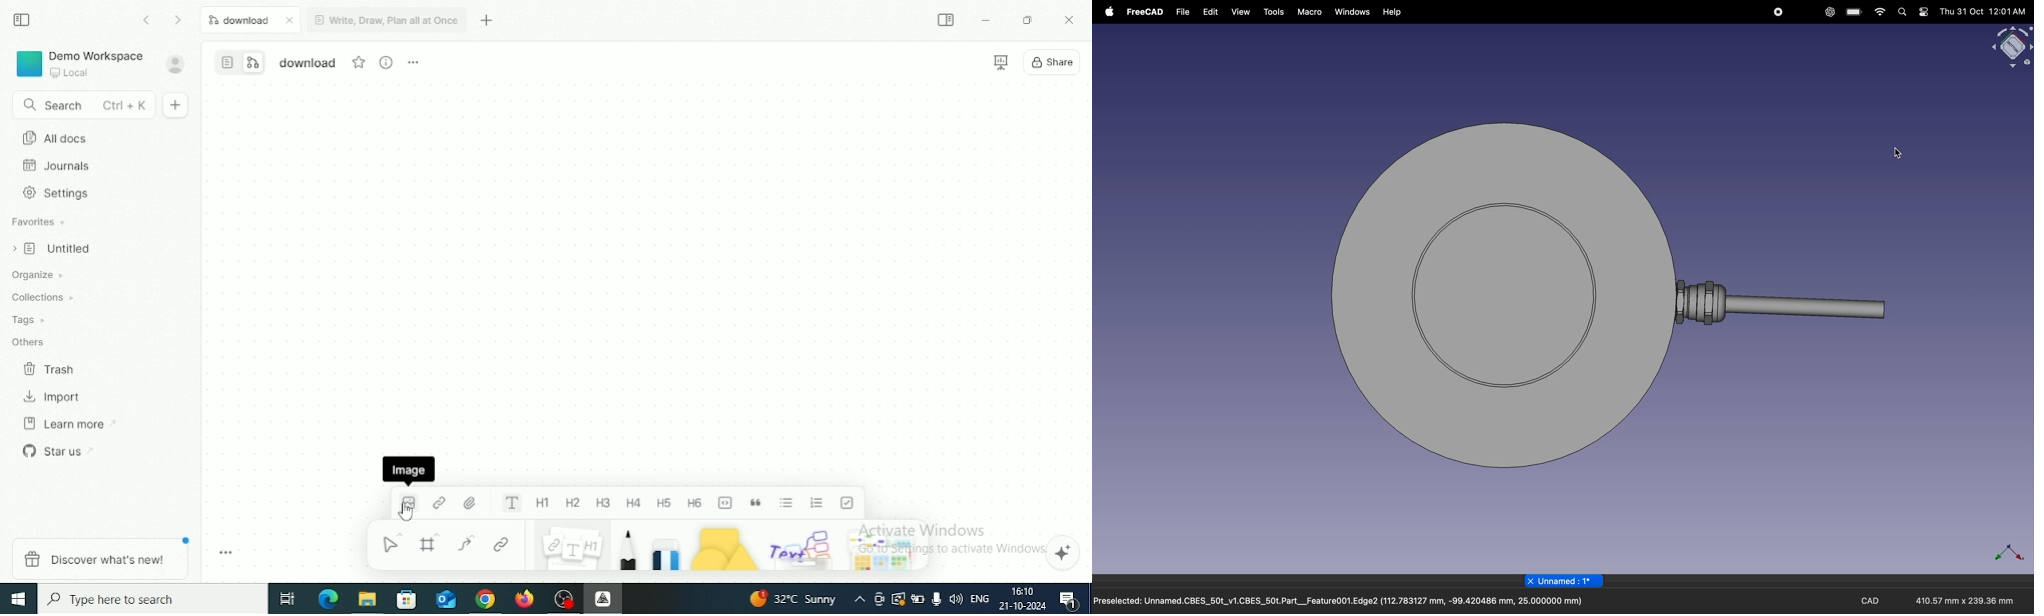 The height and width of the screenshot is (616, 2044). What do you see at coordinates (1181, 11) in the screenshot?
I see `file` at bounding box center [1181, 11].